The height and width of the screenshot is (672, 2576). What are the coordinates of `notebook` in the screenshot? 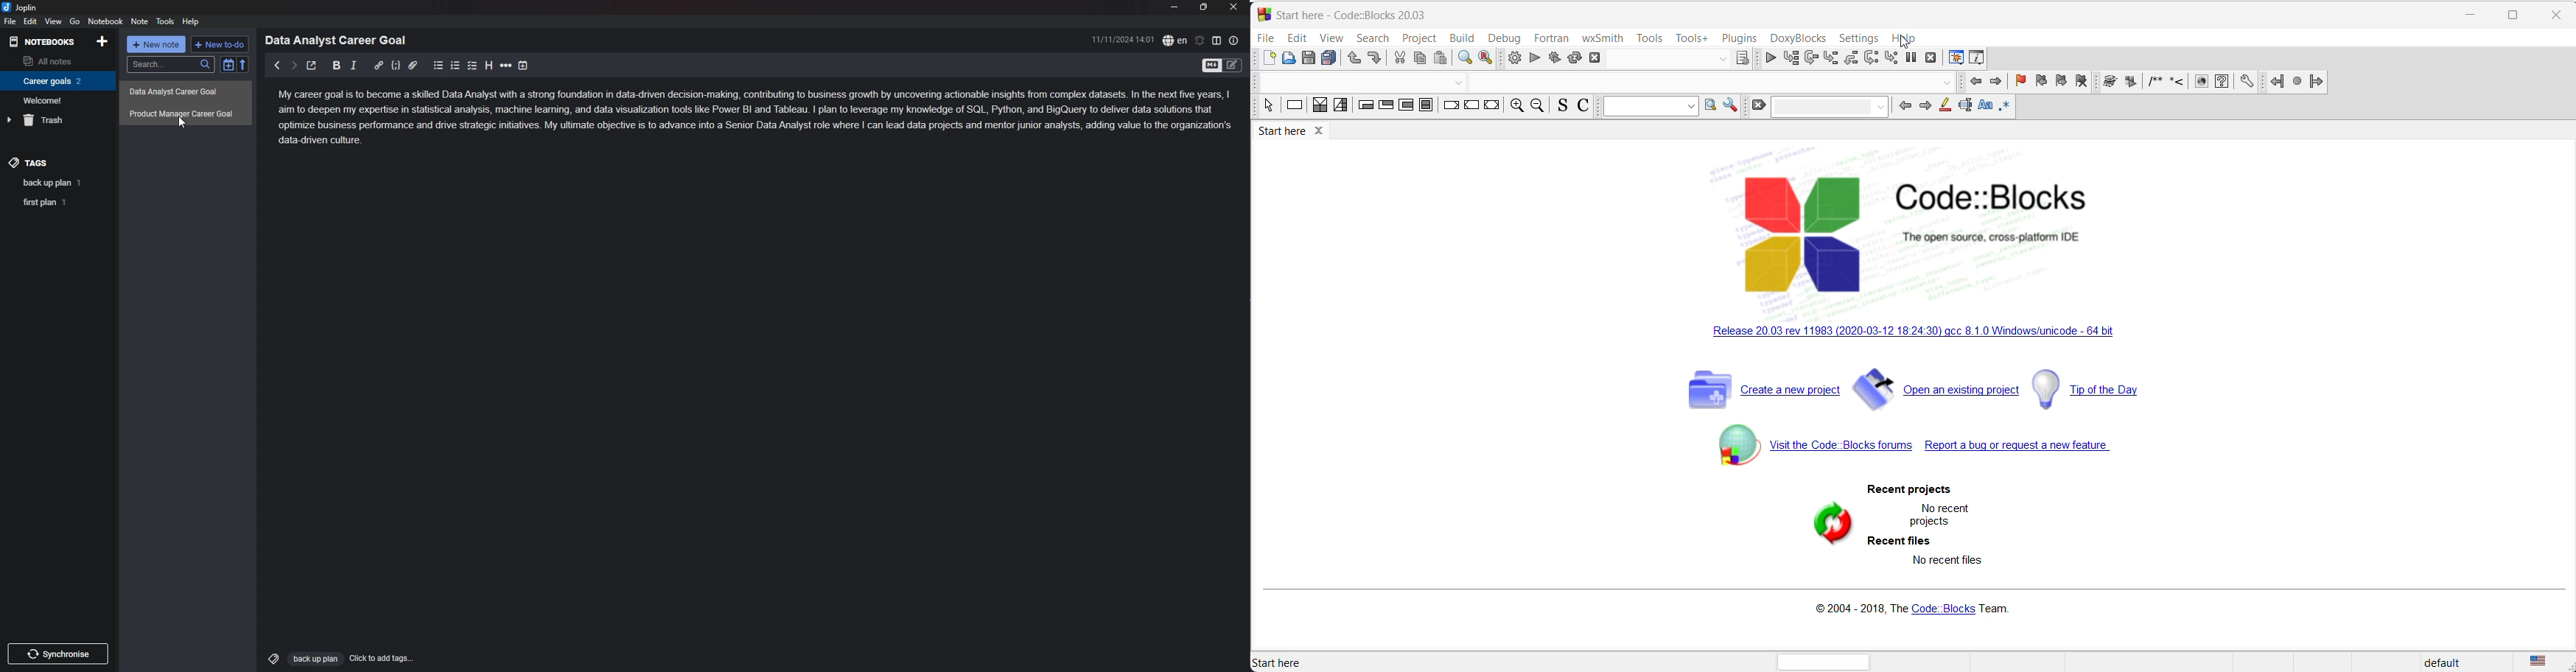 It's located at (105, 21).